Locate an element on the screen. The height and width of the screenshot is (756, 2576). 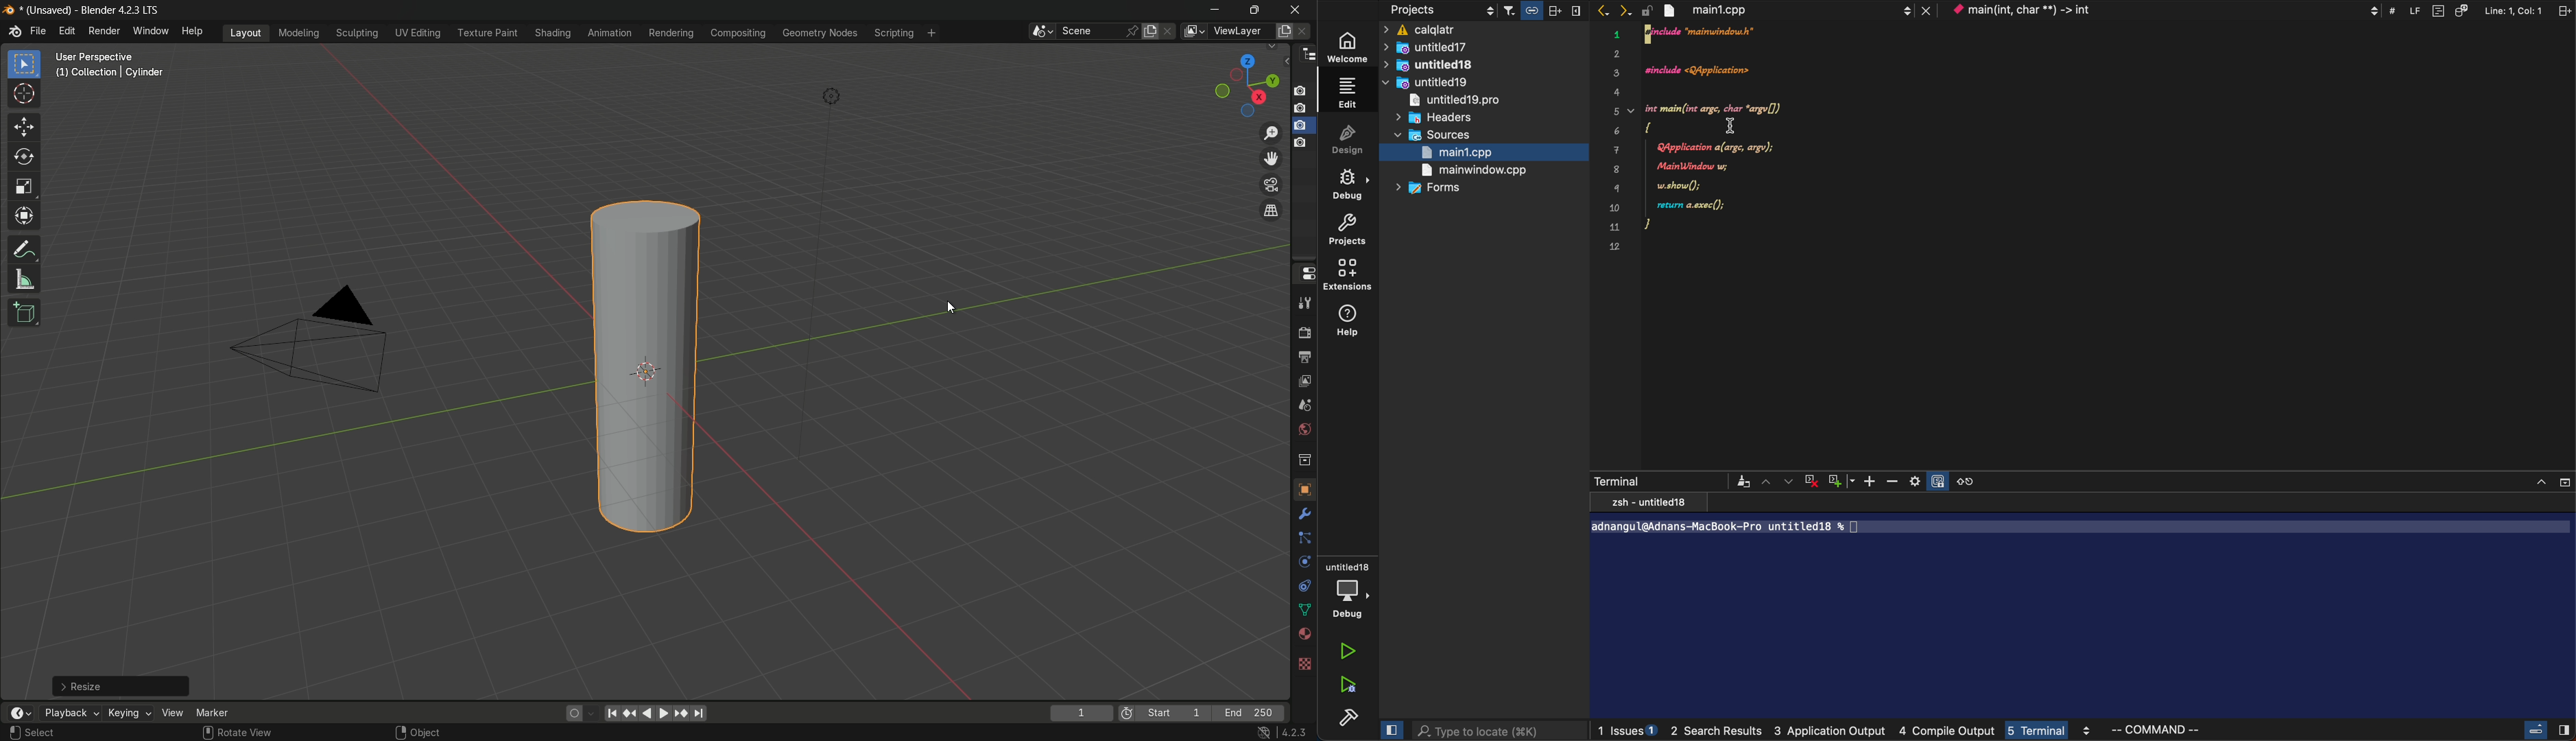
untitled 19 is located at coordinates (1457, 101).